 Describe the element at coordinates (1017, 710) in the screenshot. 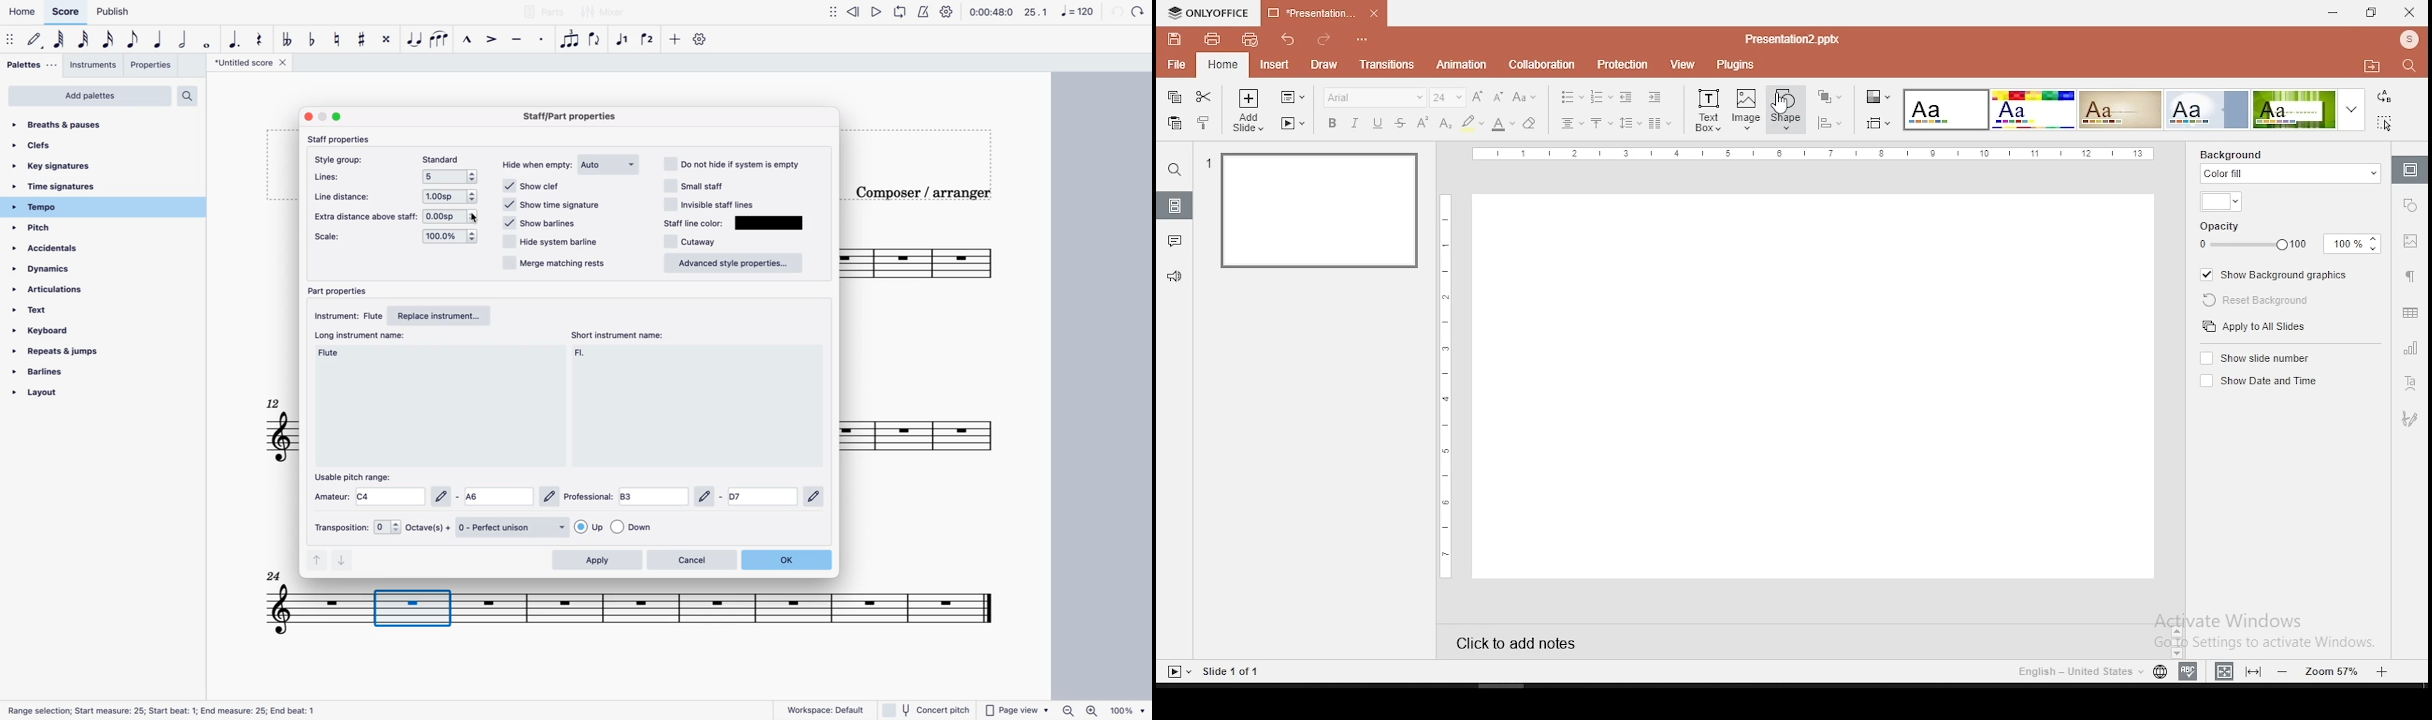

I see `page view` at that location.